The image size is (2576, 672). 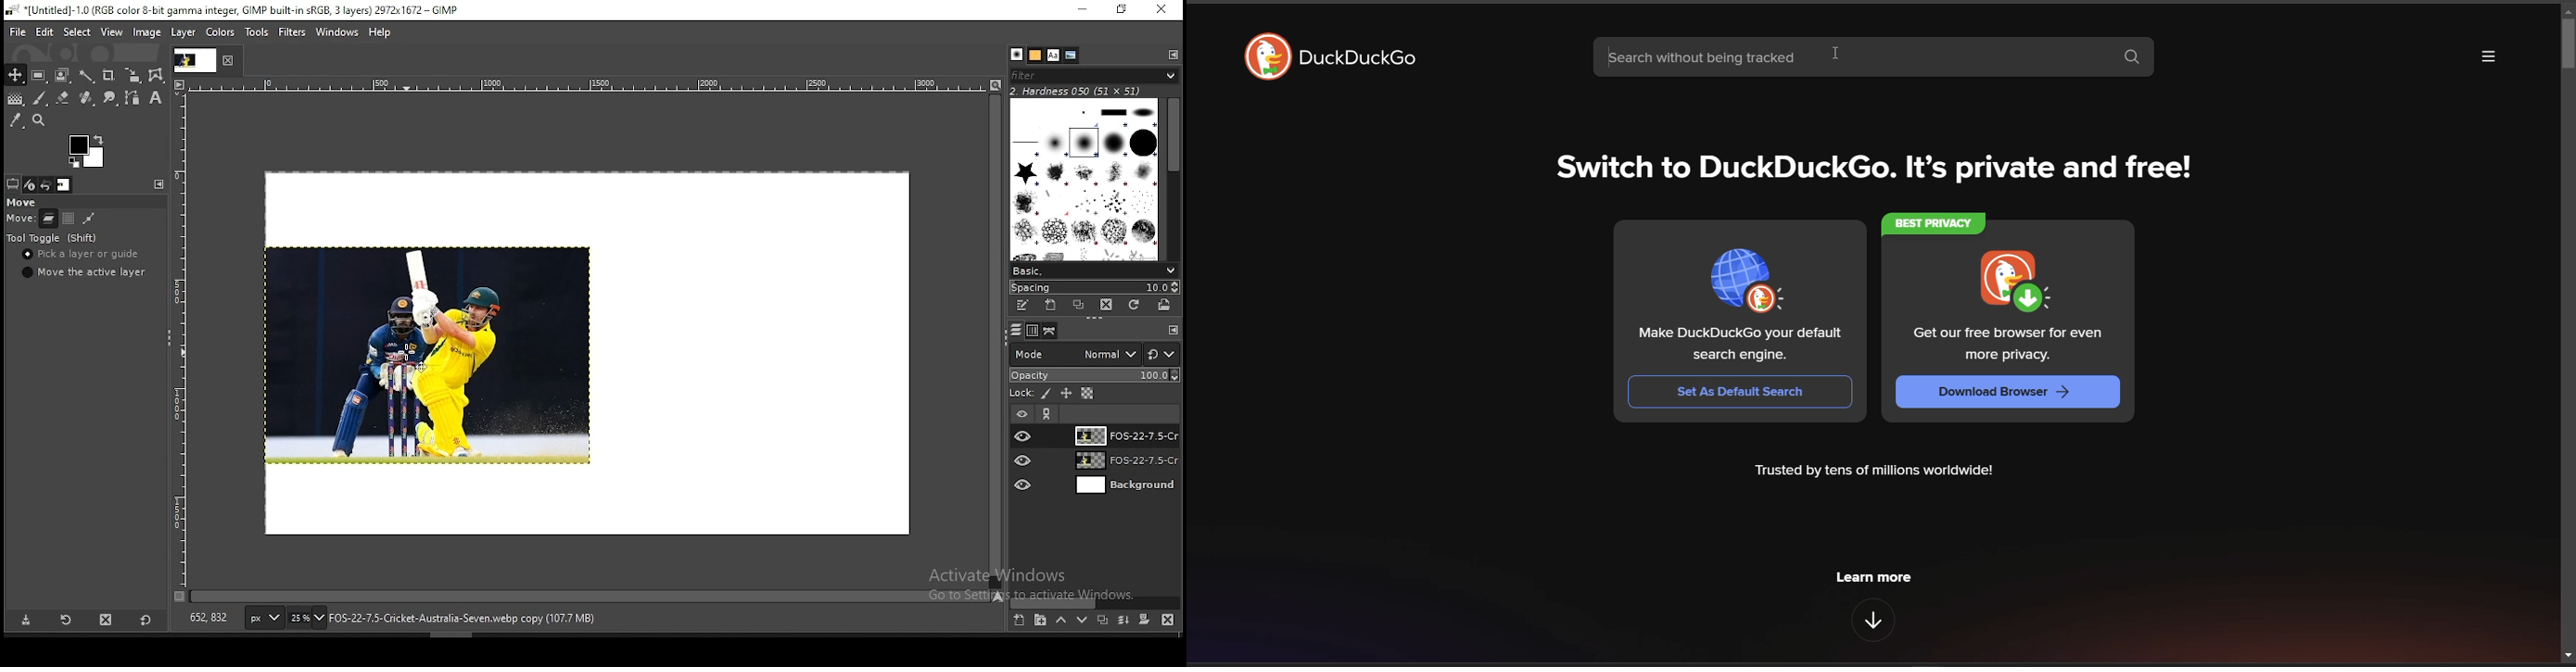 What do you see at coordinates (1166, 305) in the screenshot?
I see `open brush as image` at bounding box center [1166, 305].